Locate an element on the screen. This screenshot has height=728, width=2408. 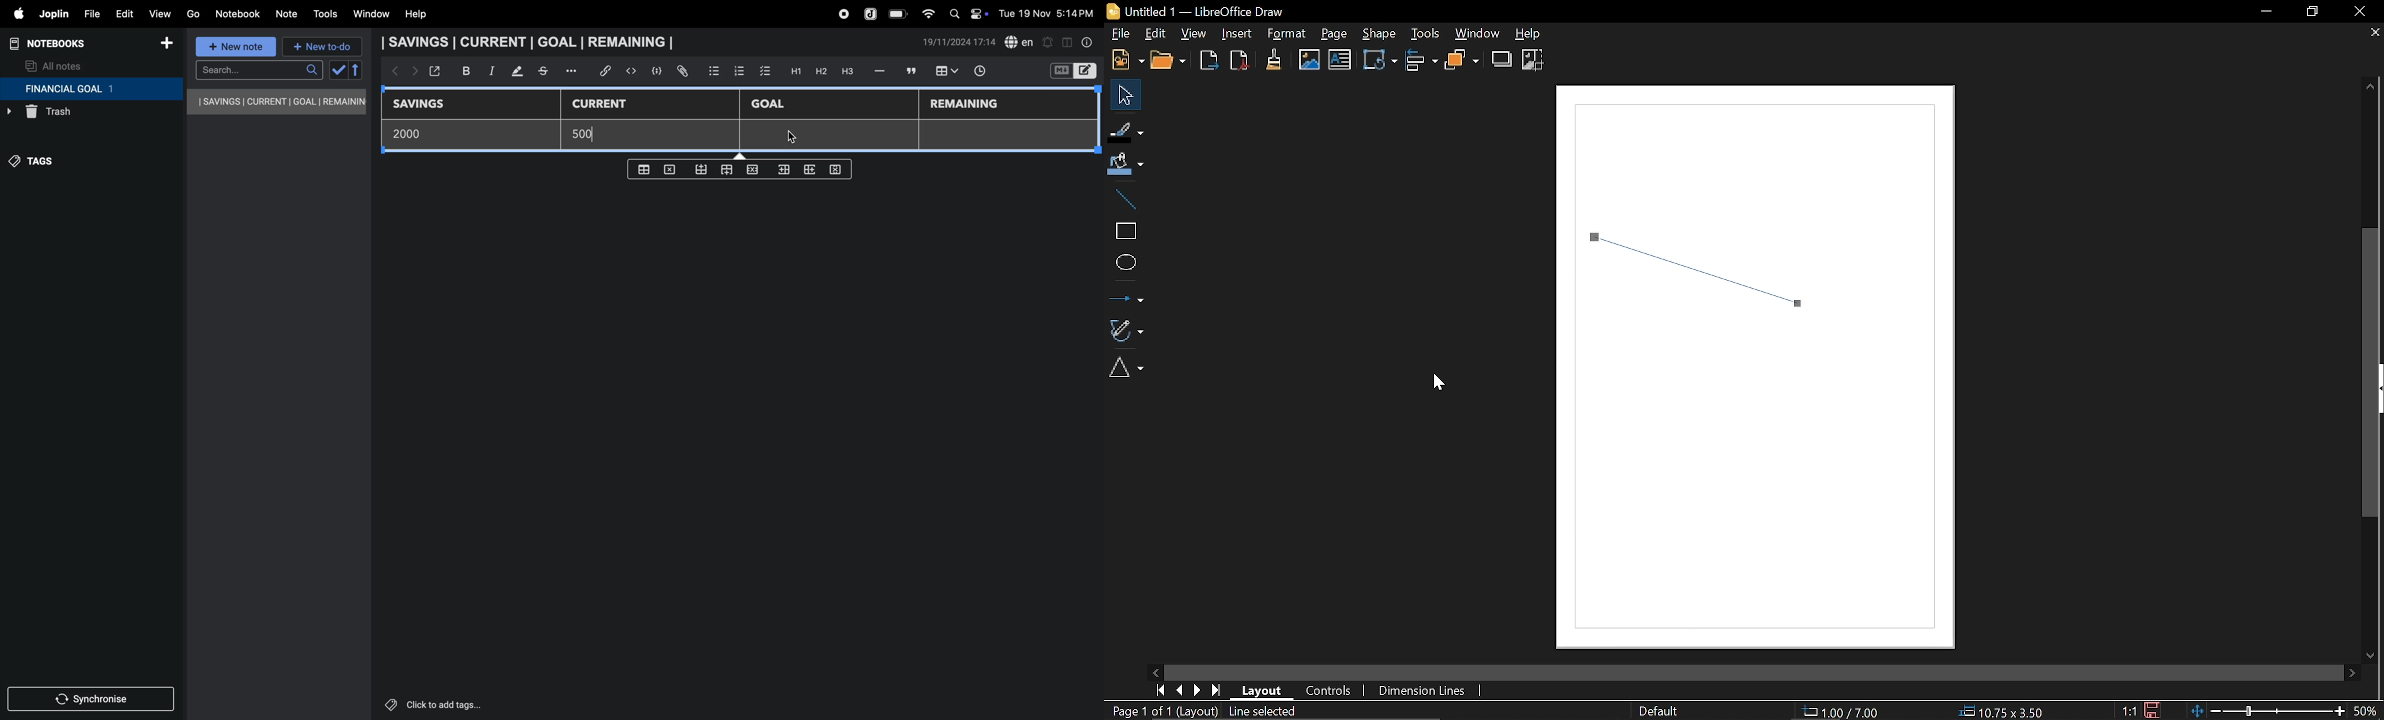
h2 is located at coordinates (820, 71).